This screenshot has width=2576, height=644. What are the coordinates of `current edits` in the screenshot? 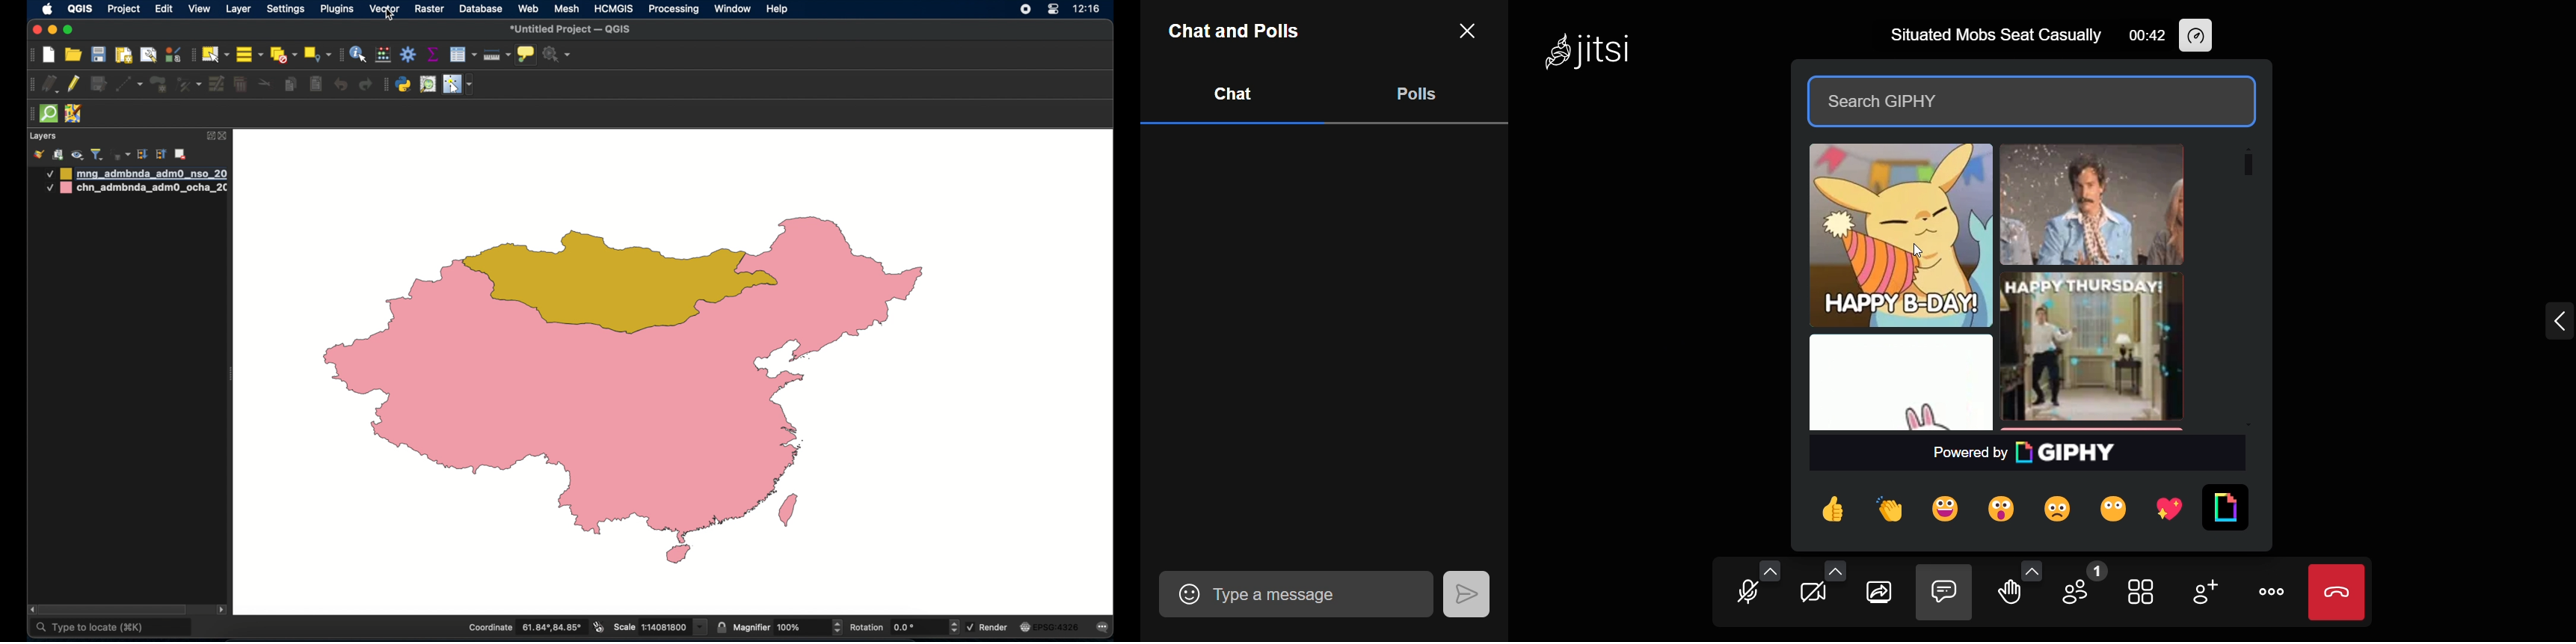 It's located at (52, 86).